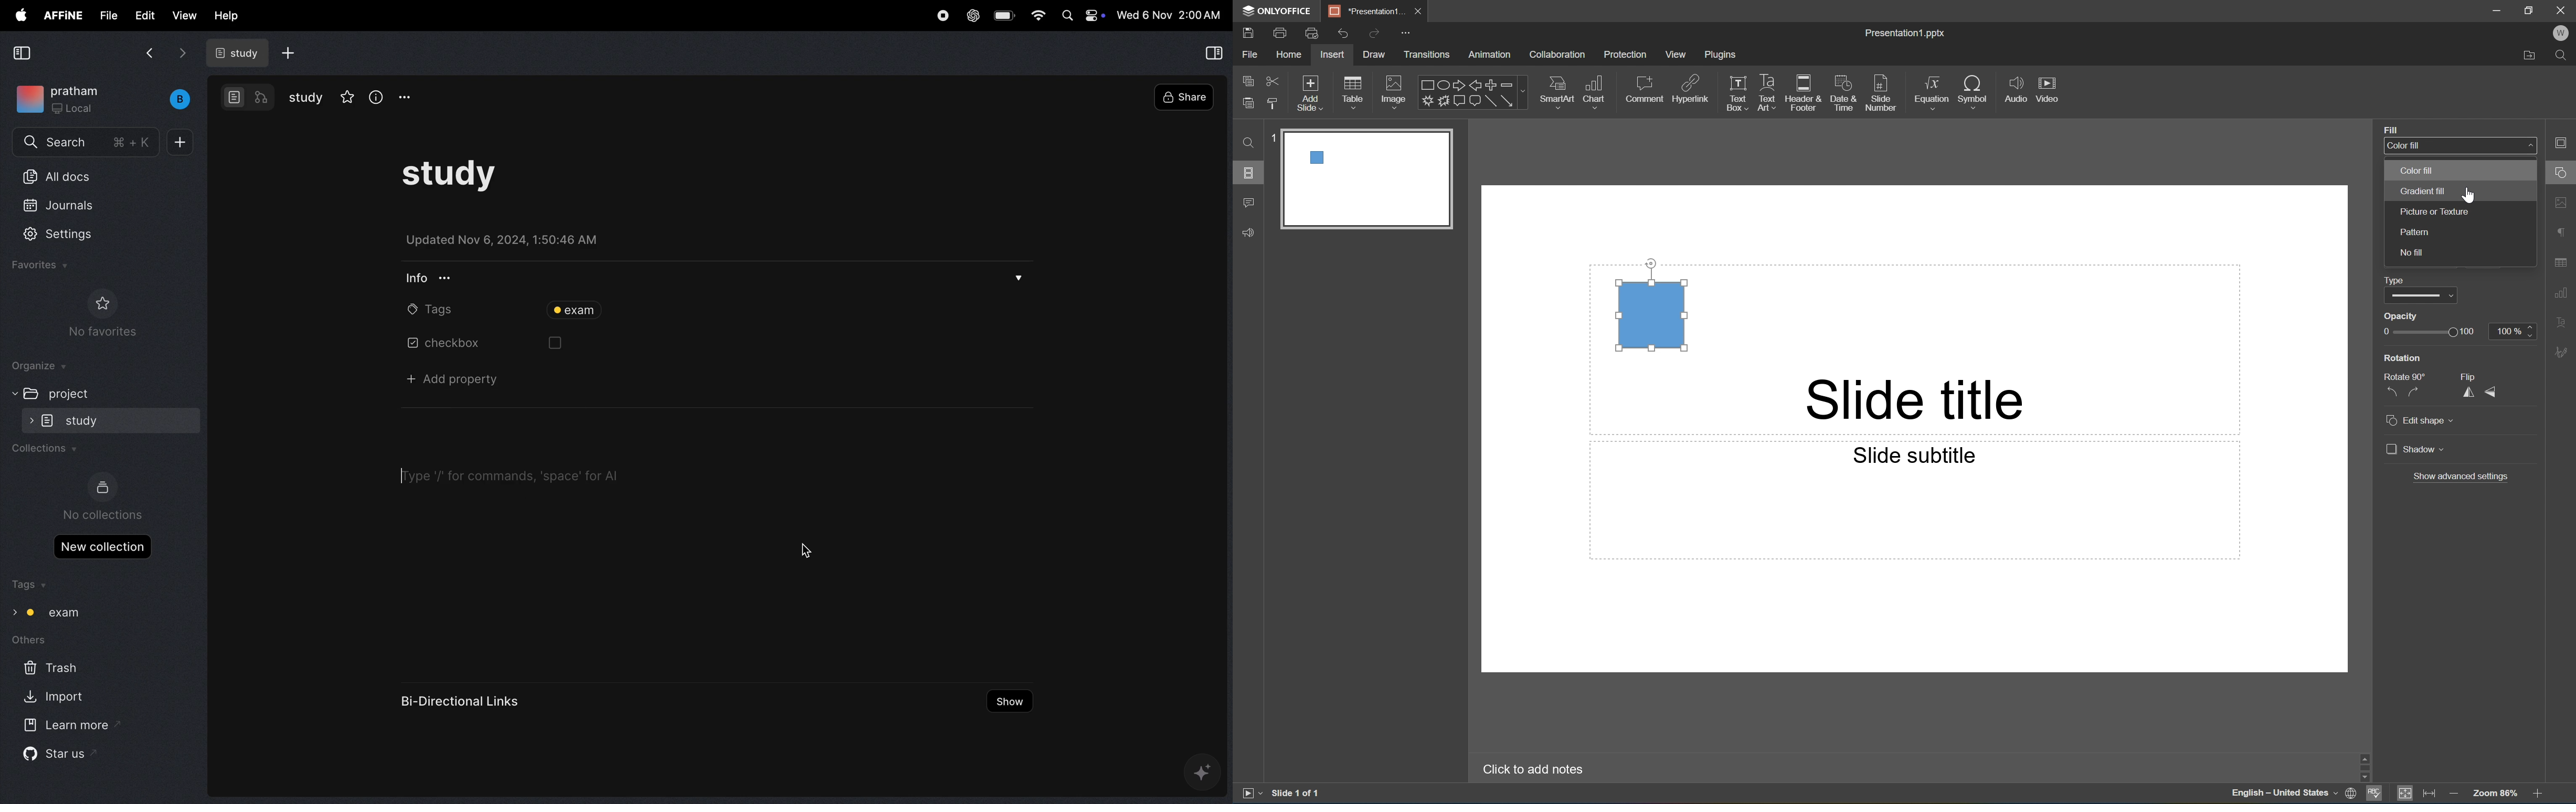 Image resolution: width=2576 pixels, height=812 pixels. Describe the element at coordinates (402, 97) in the screenshot. I see `options` at that location.